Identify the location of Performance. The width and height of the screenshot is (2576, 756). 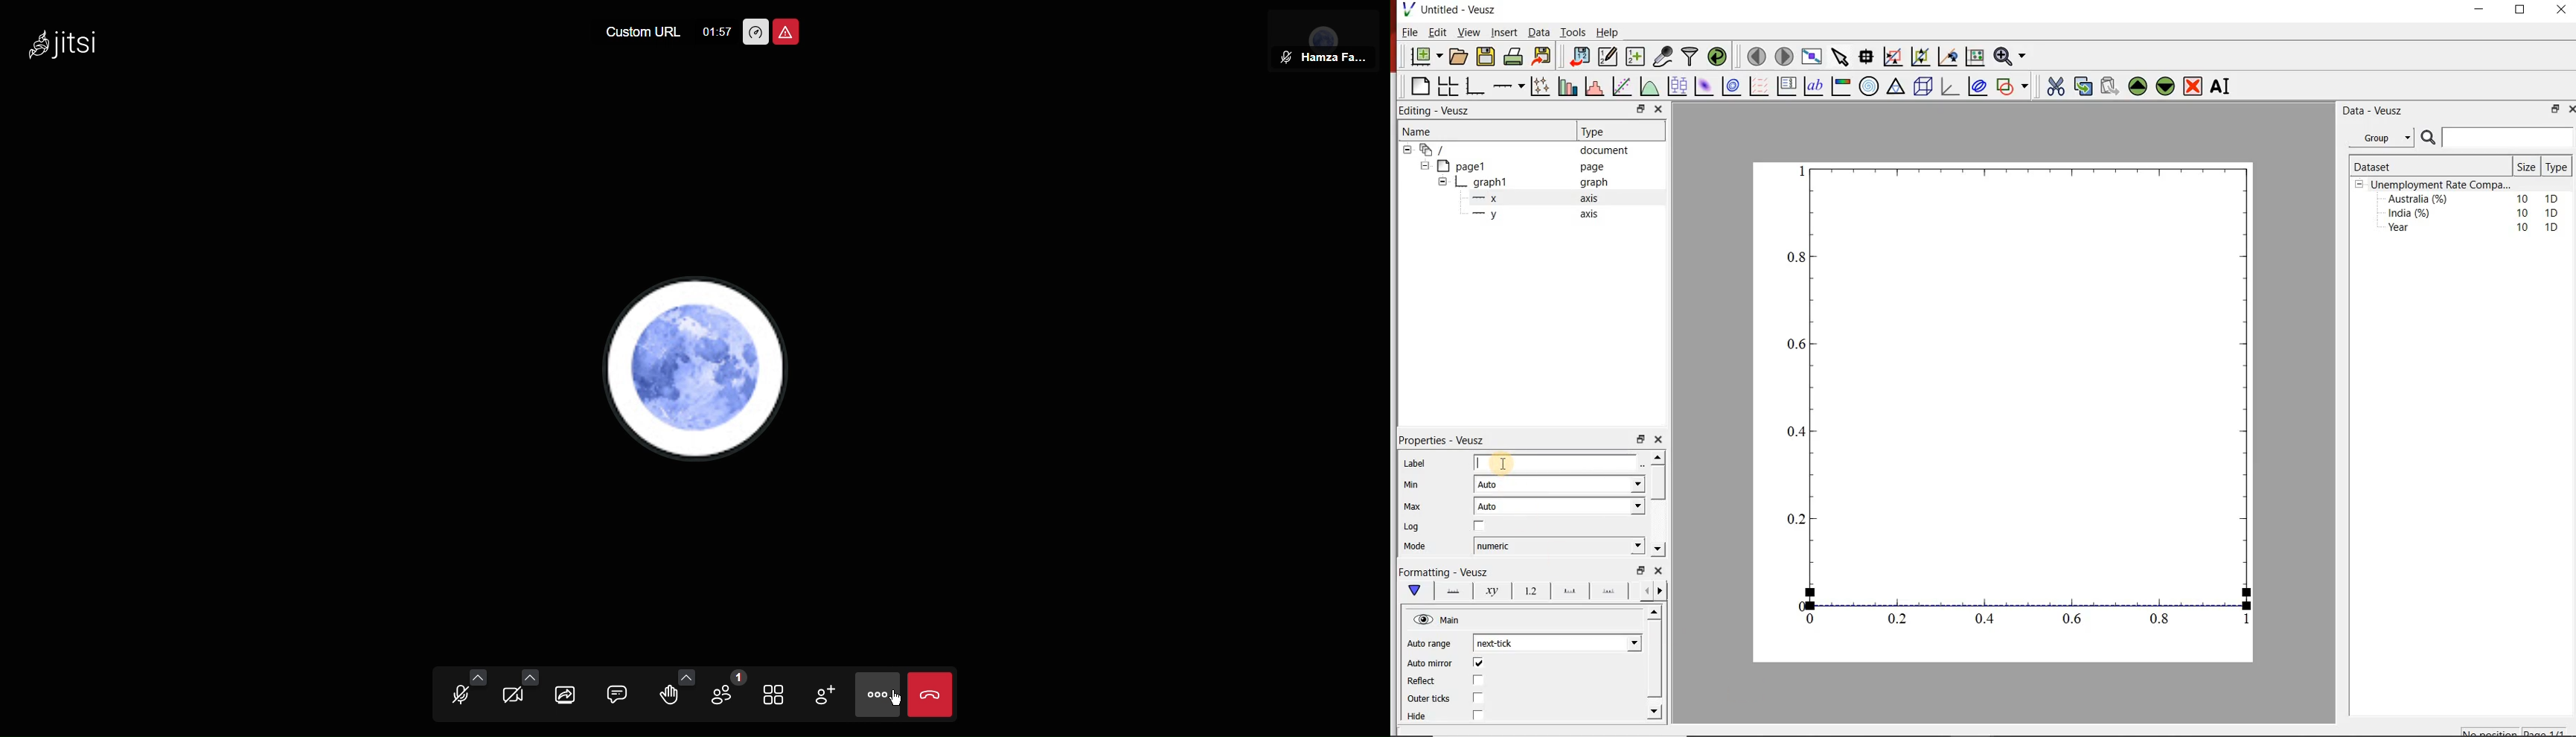
(755, 31).